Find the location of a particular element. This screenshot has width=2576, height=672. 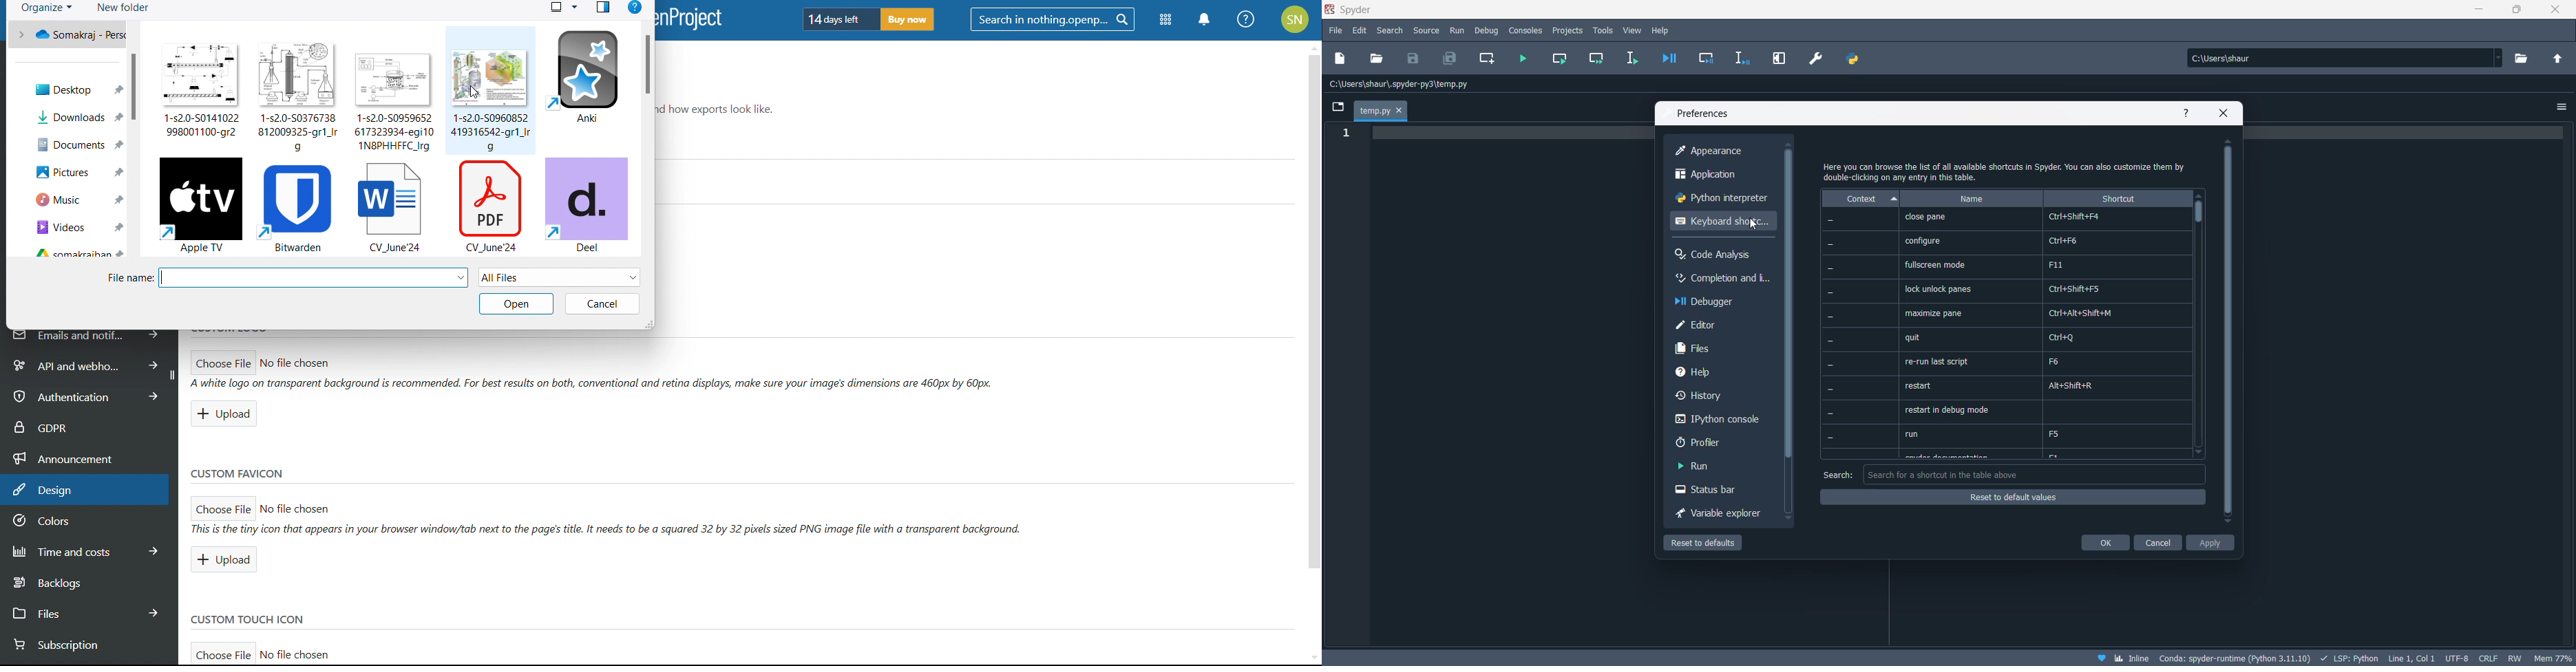

path is located at coordinates (2339, 57).